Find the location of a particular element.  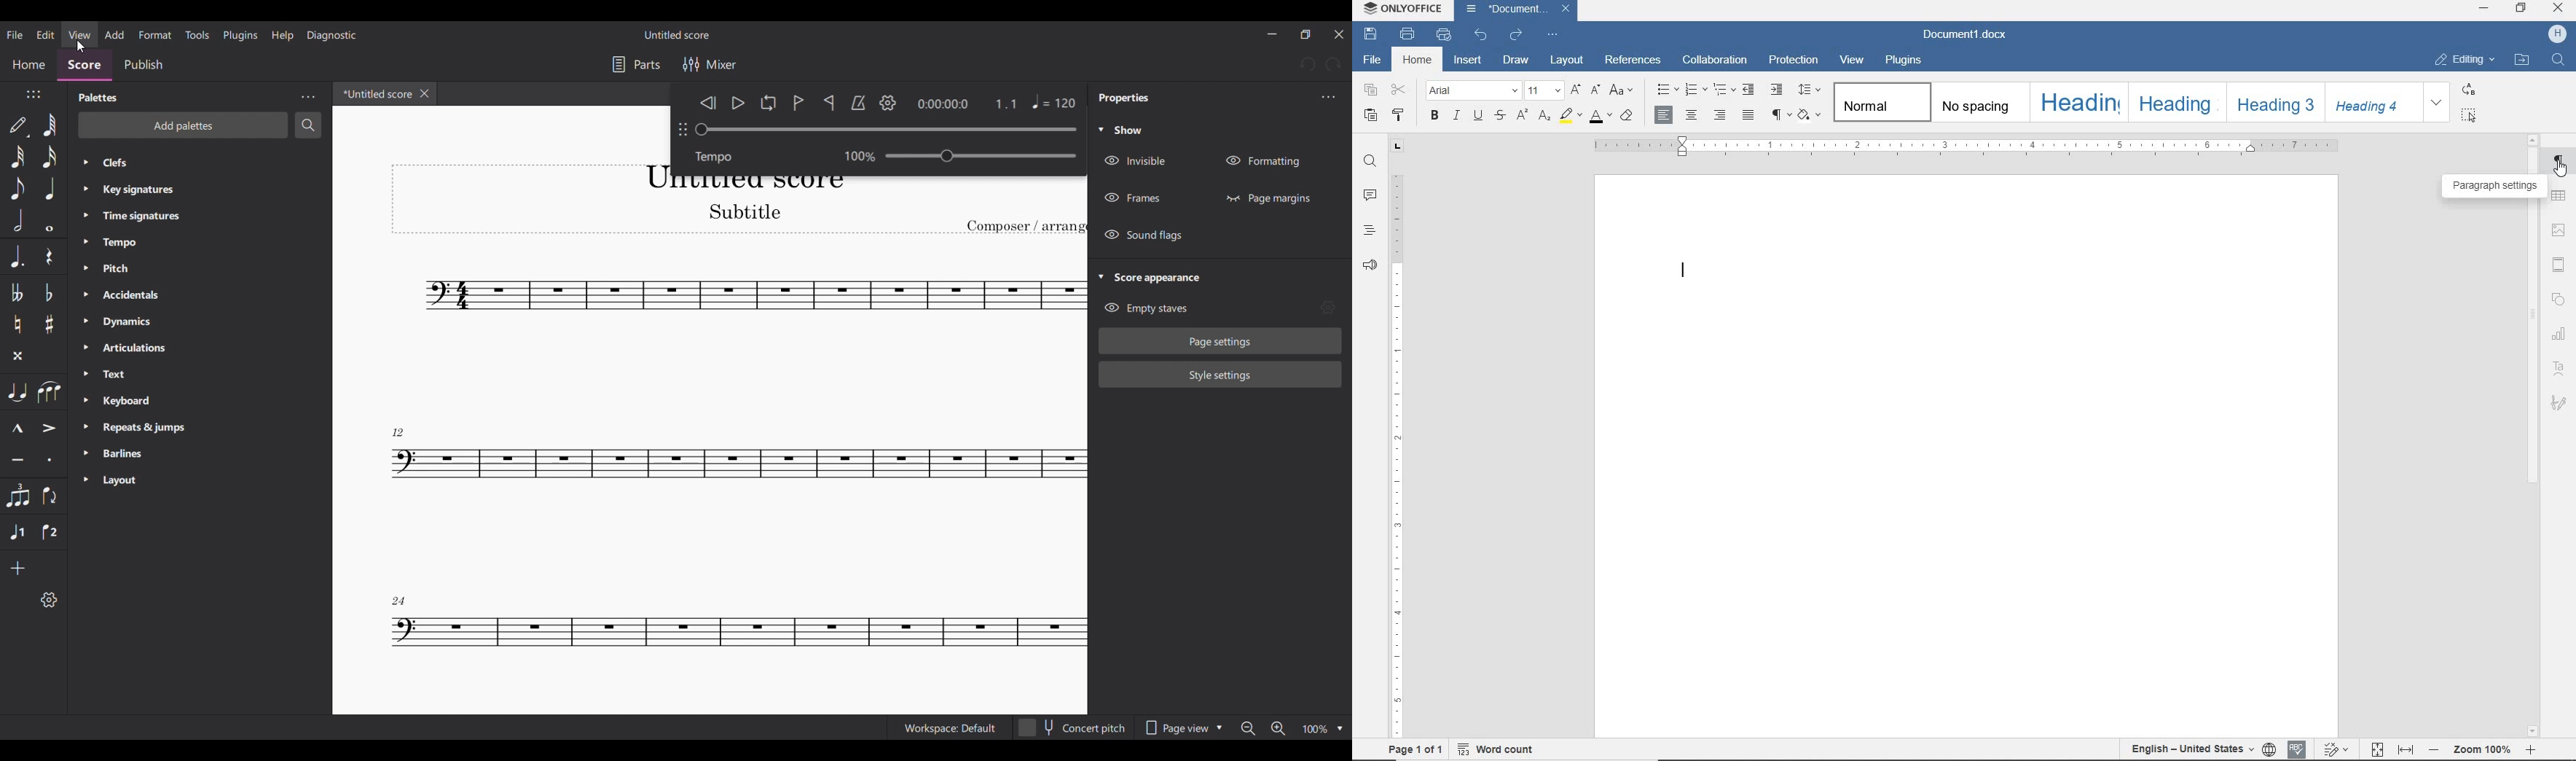

header & footer is located at coordinates (2559, 264).